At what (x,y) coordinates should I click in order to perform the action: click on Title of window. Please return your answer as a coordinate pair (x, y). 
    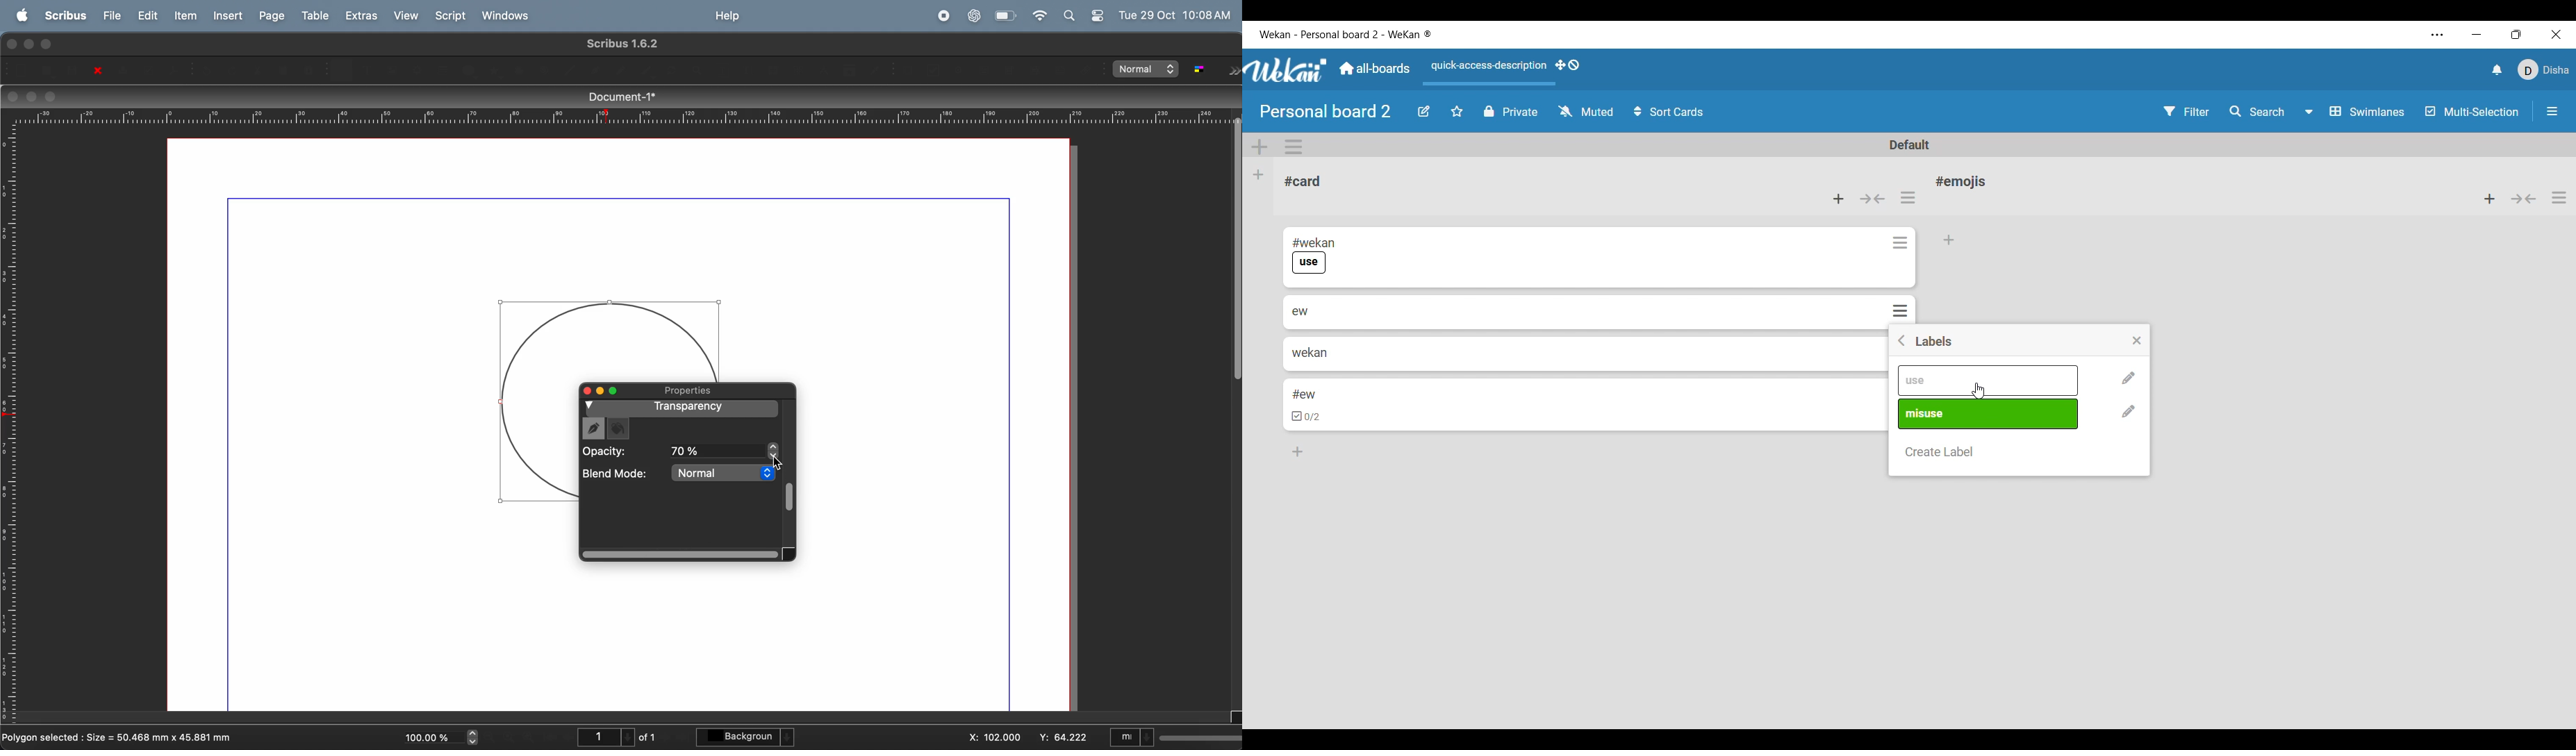
    Looking at the image, I should click on (1933, 340).